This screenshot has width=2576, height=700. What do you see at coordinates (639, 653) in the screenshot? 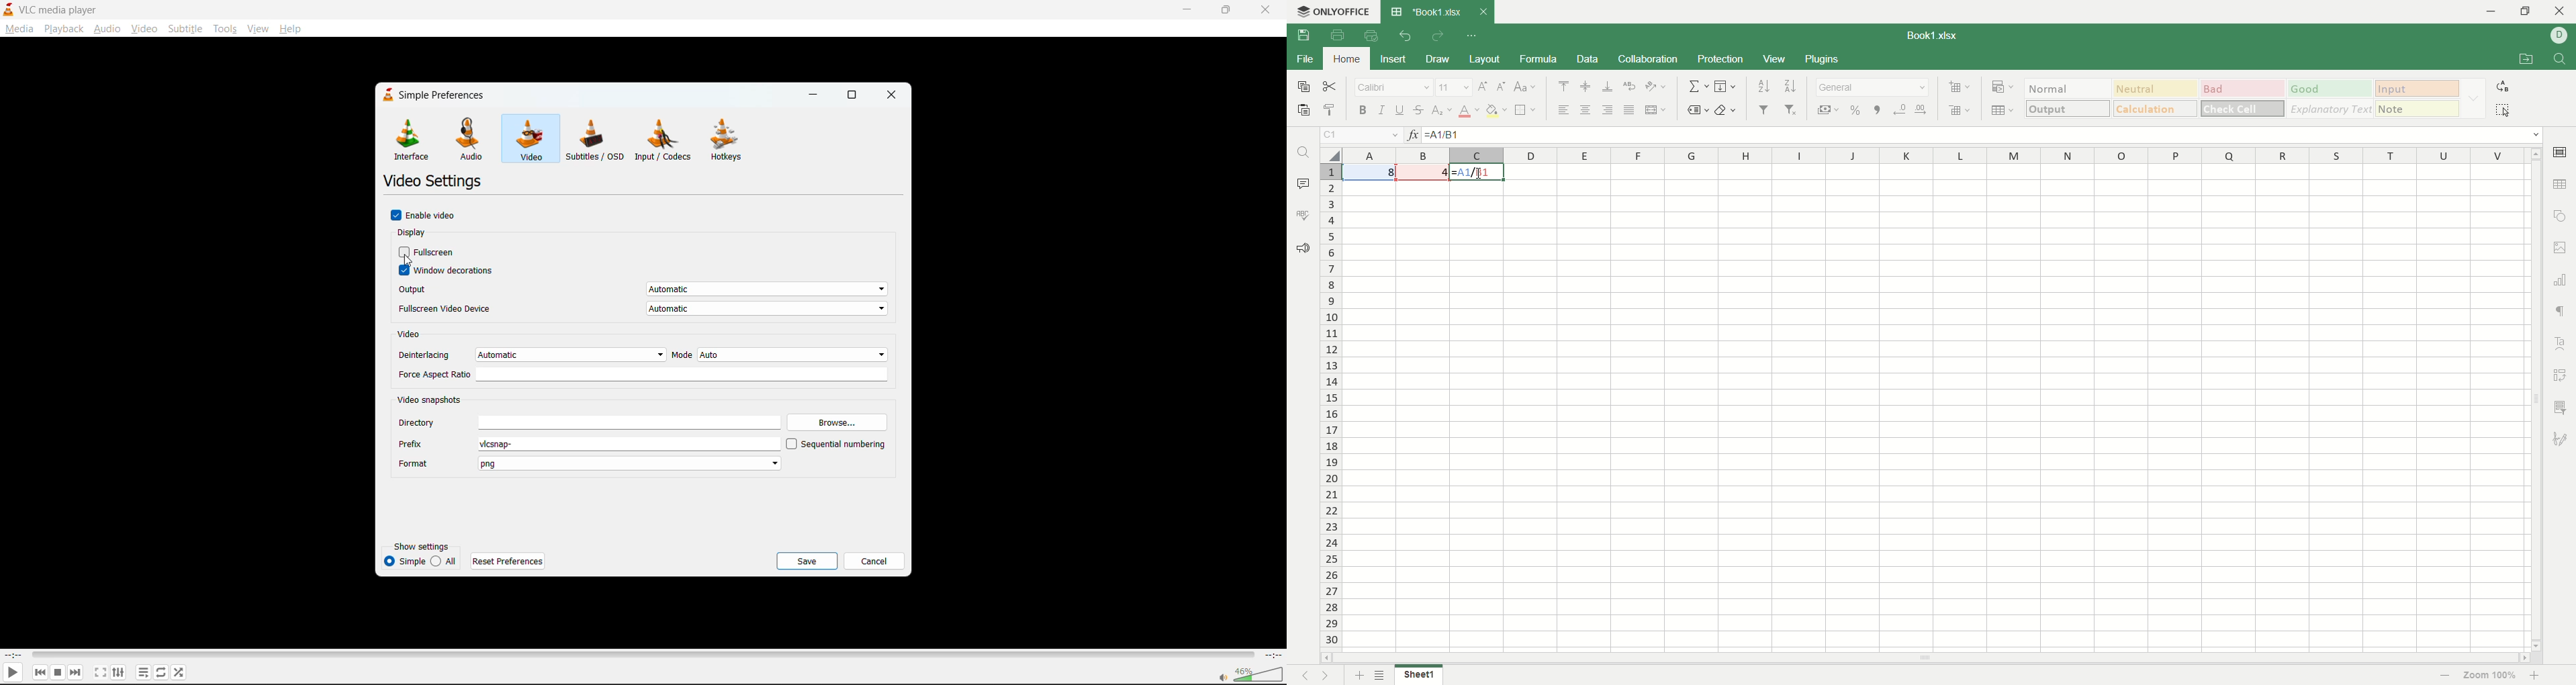
I see `track slider` at bounding box center [639, 653].